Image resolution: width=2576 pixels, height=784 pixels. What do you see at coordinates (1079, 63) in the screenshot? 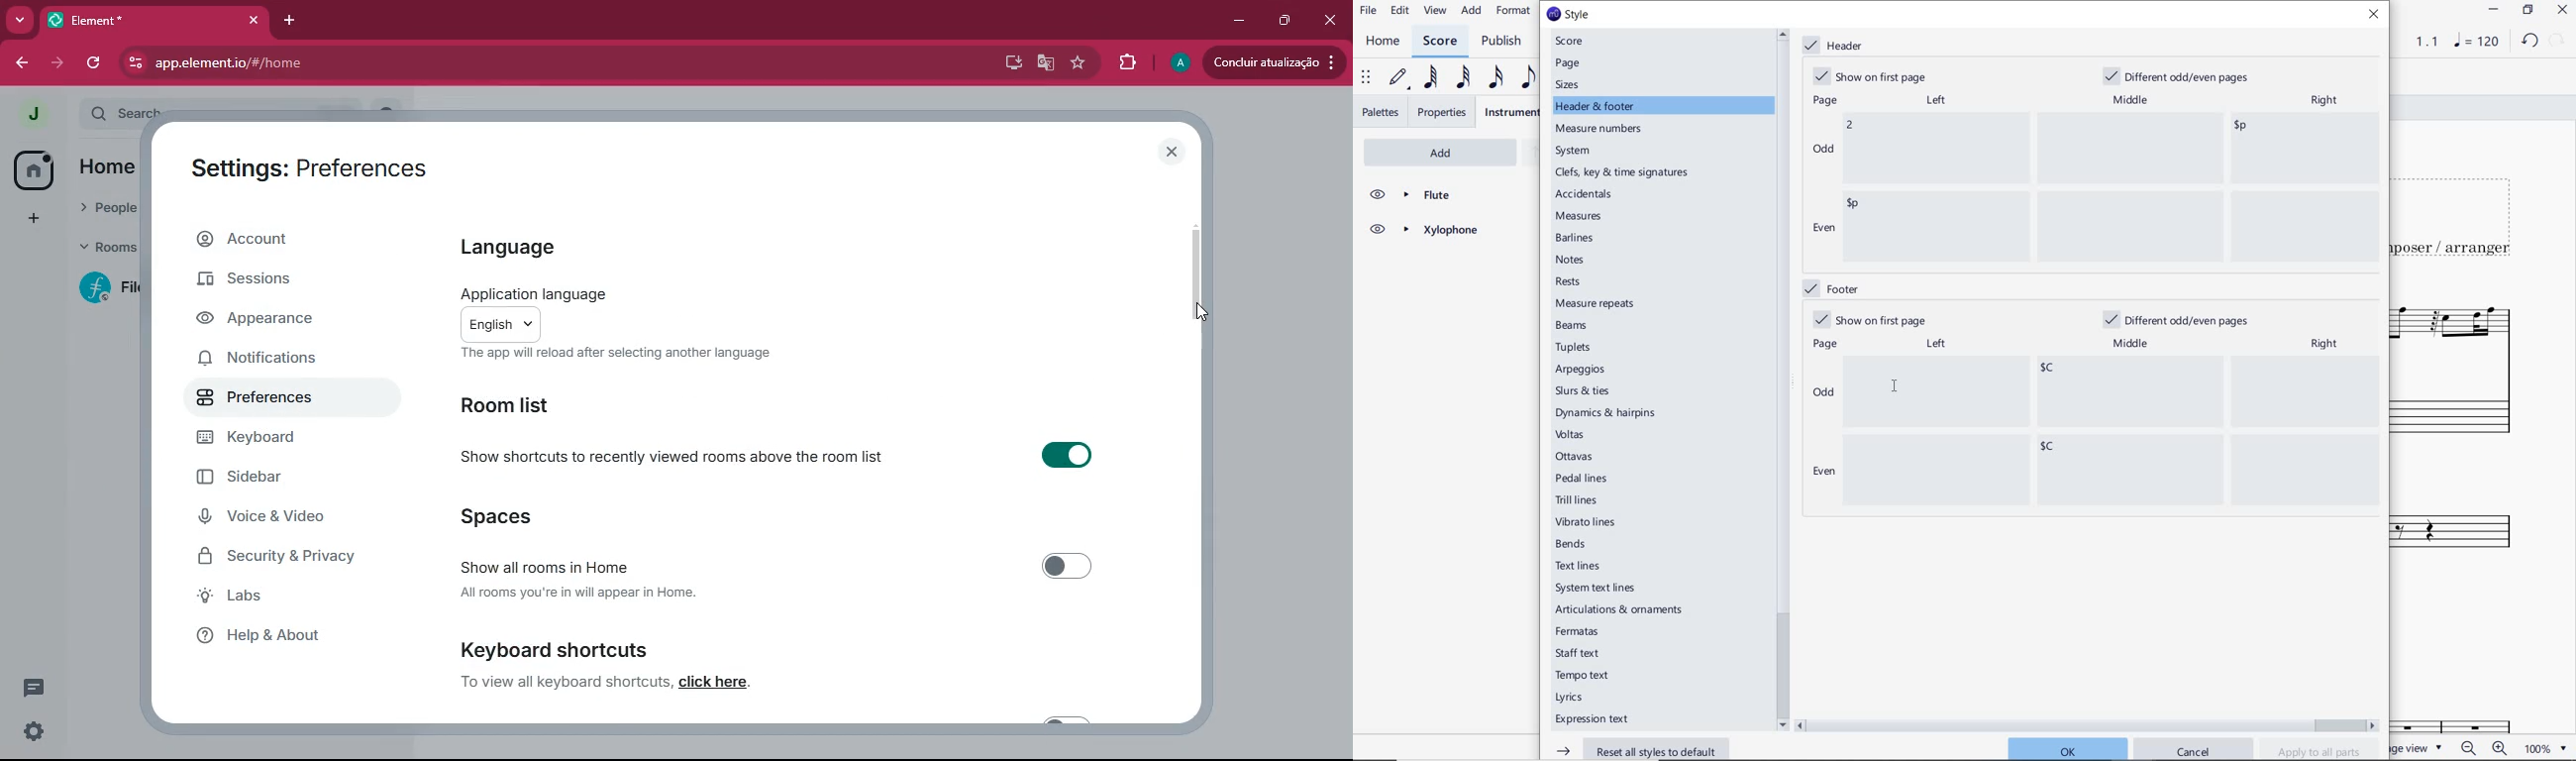
I see `favourite` at bounding box center [1079, 63].